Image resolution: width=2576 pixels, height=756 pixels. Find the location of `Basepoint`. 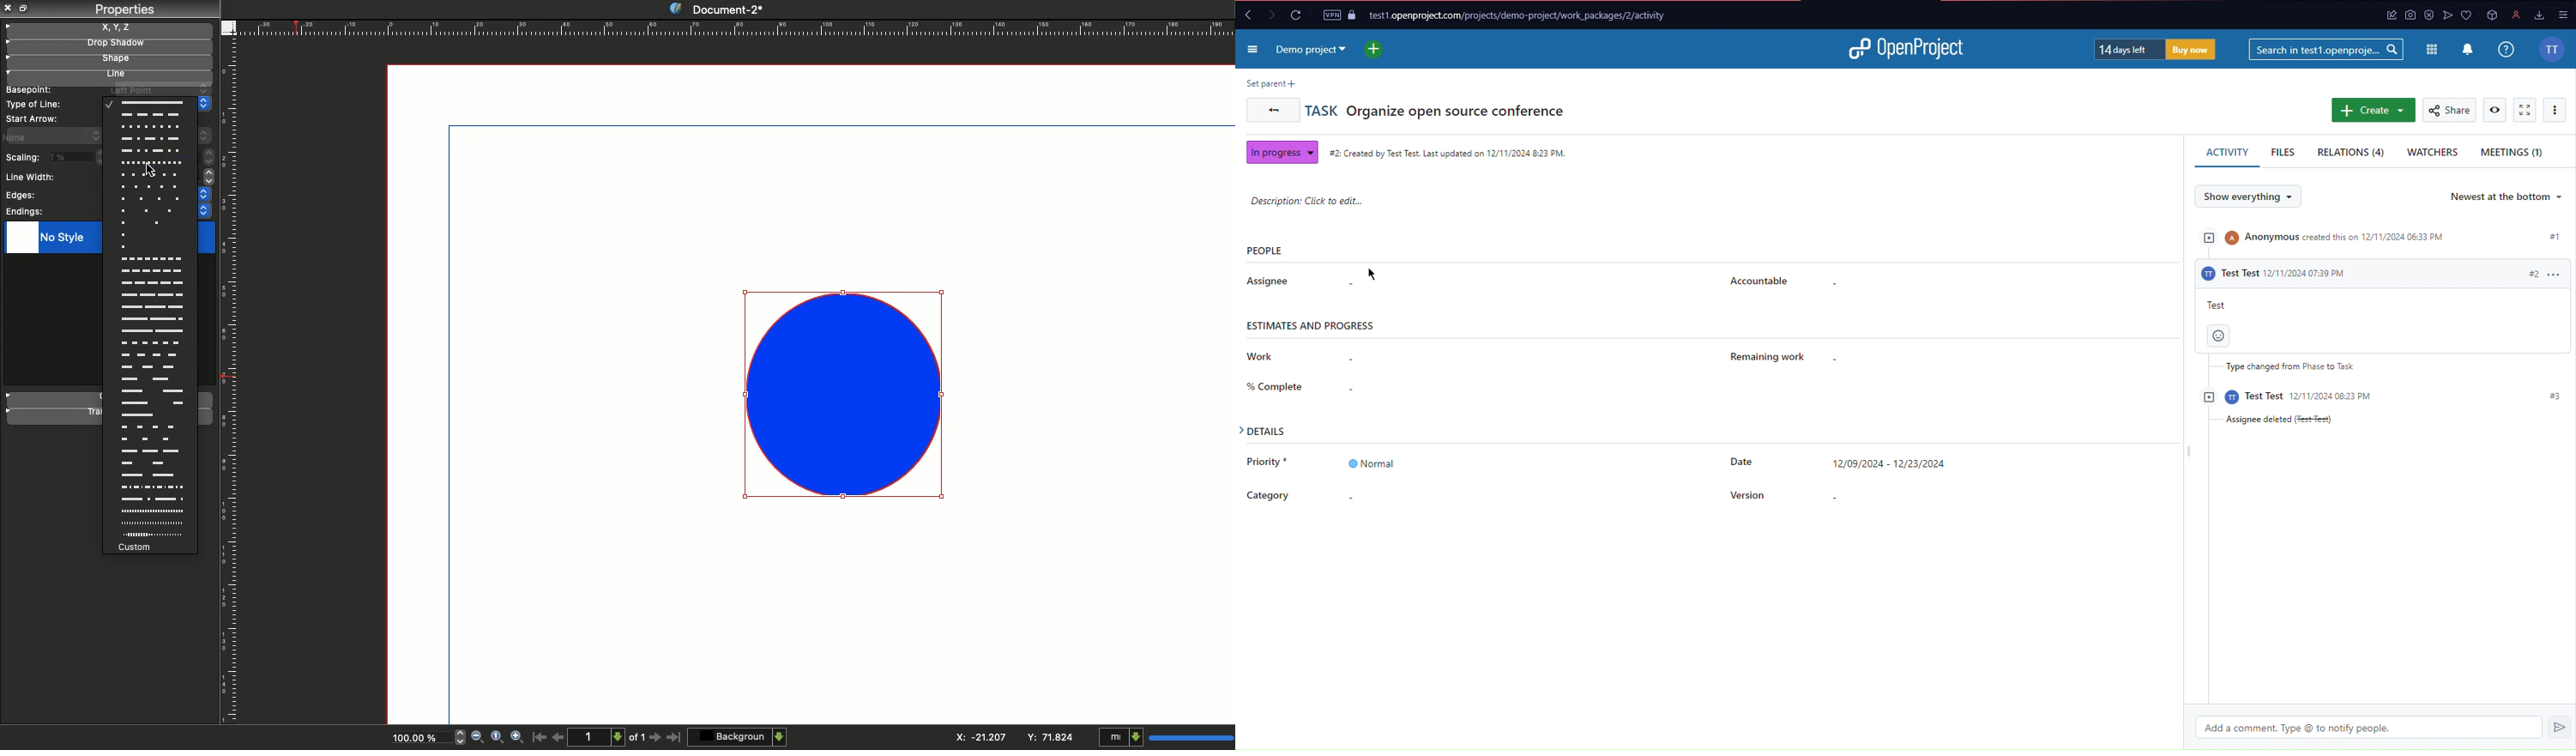

Basepoint is located at coordinates (28, 90).